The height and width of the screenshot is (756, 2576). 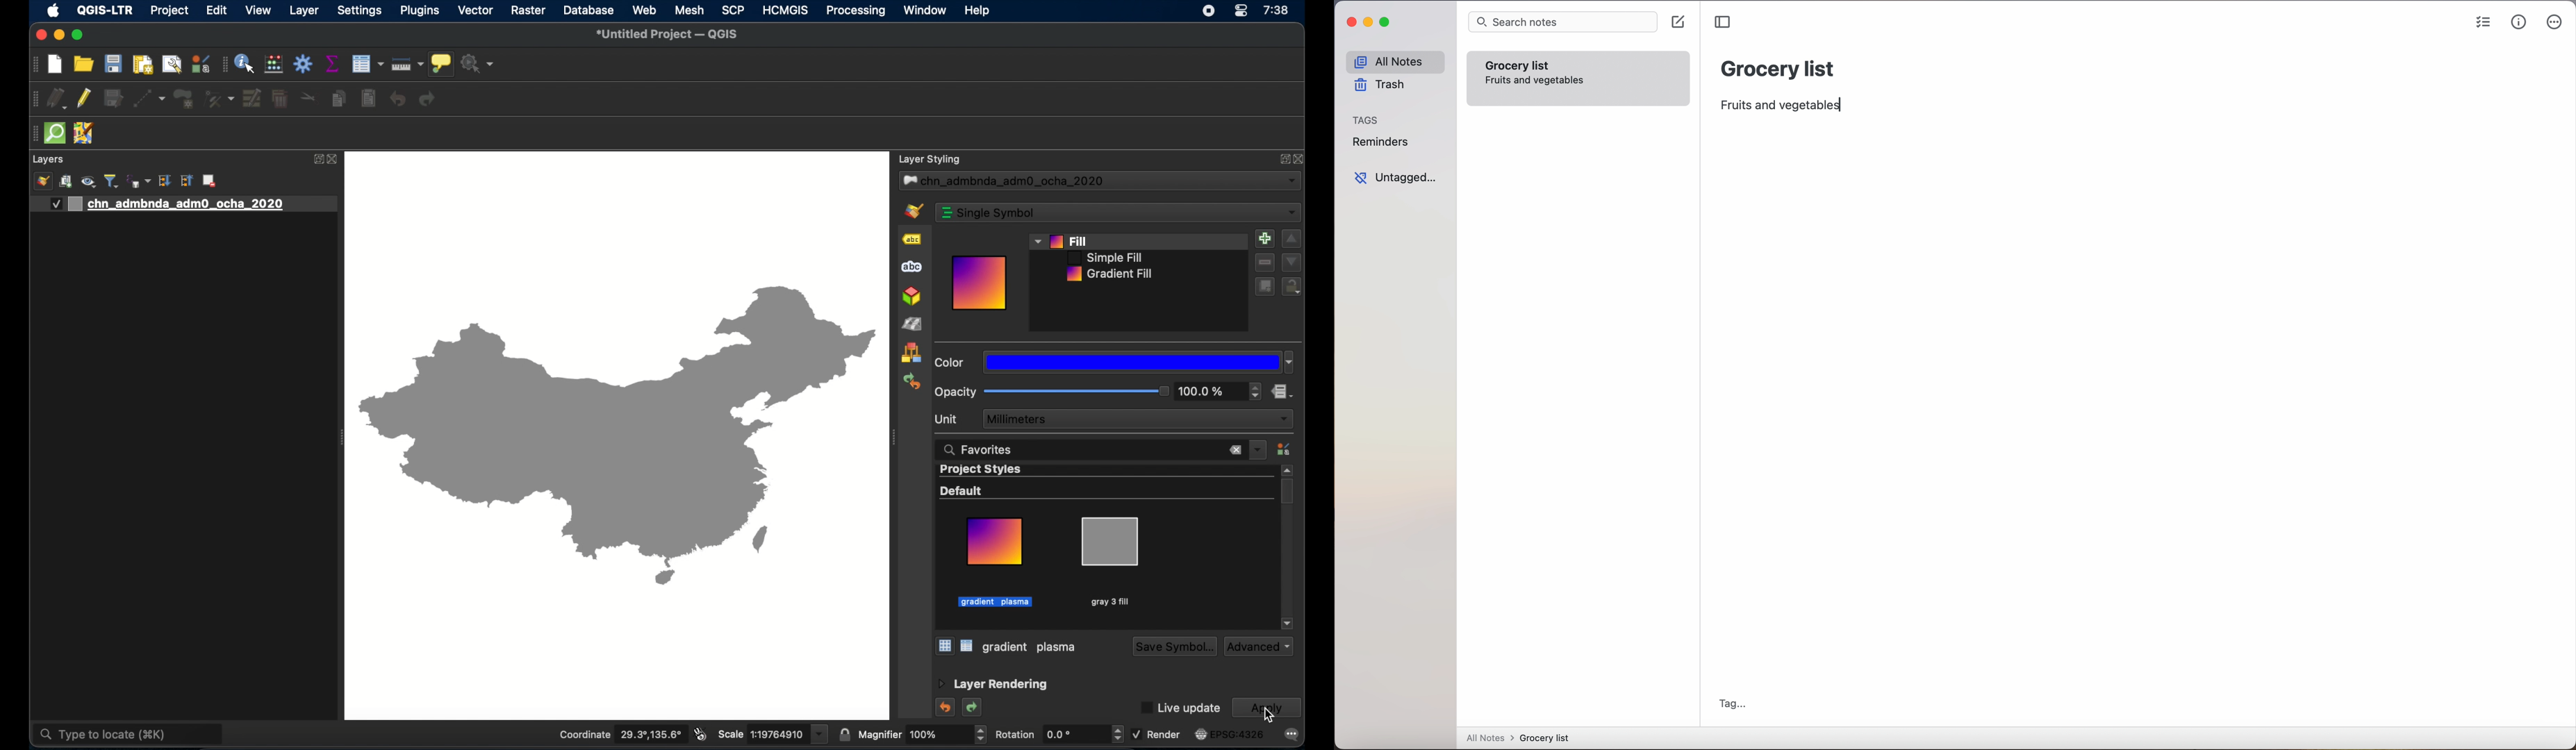 I want to click on drag handle, so click(x=32, y=134).